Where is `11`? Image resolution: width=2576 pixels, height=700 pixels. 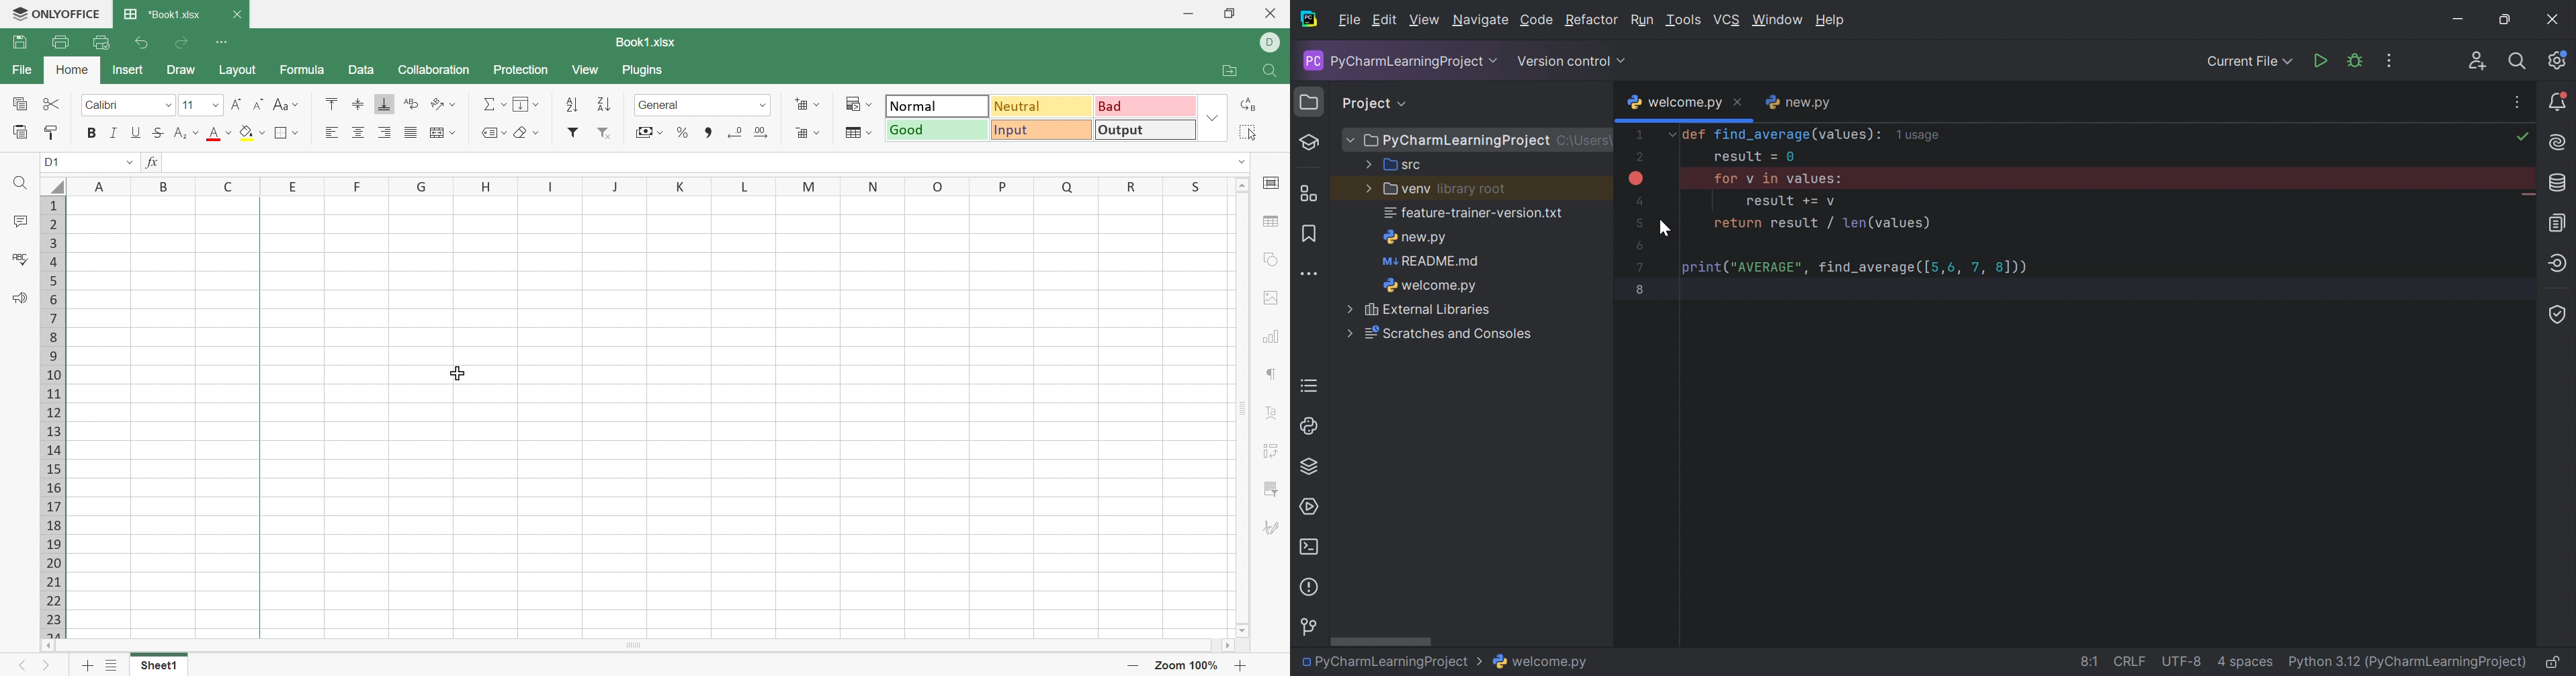
11 is located at coordinates (187, 104).